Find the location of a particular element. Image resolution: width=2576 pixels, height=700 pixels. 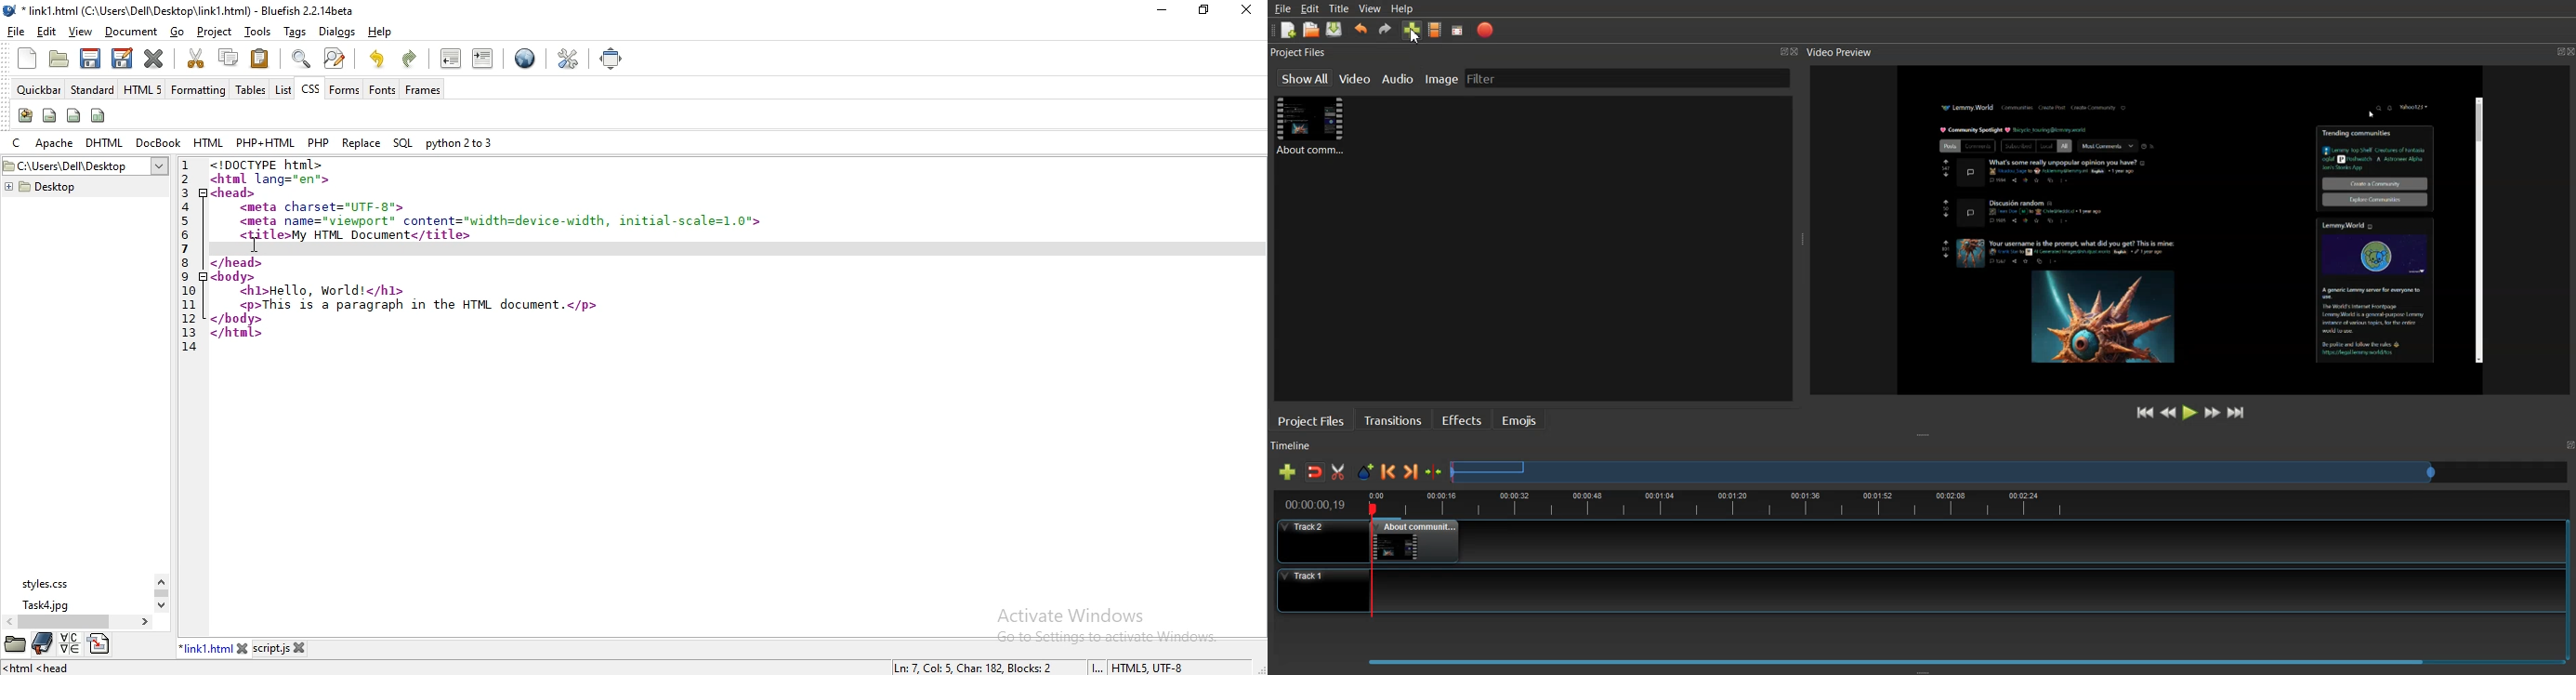

Maximize is located at coordinates (2568, 445).